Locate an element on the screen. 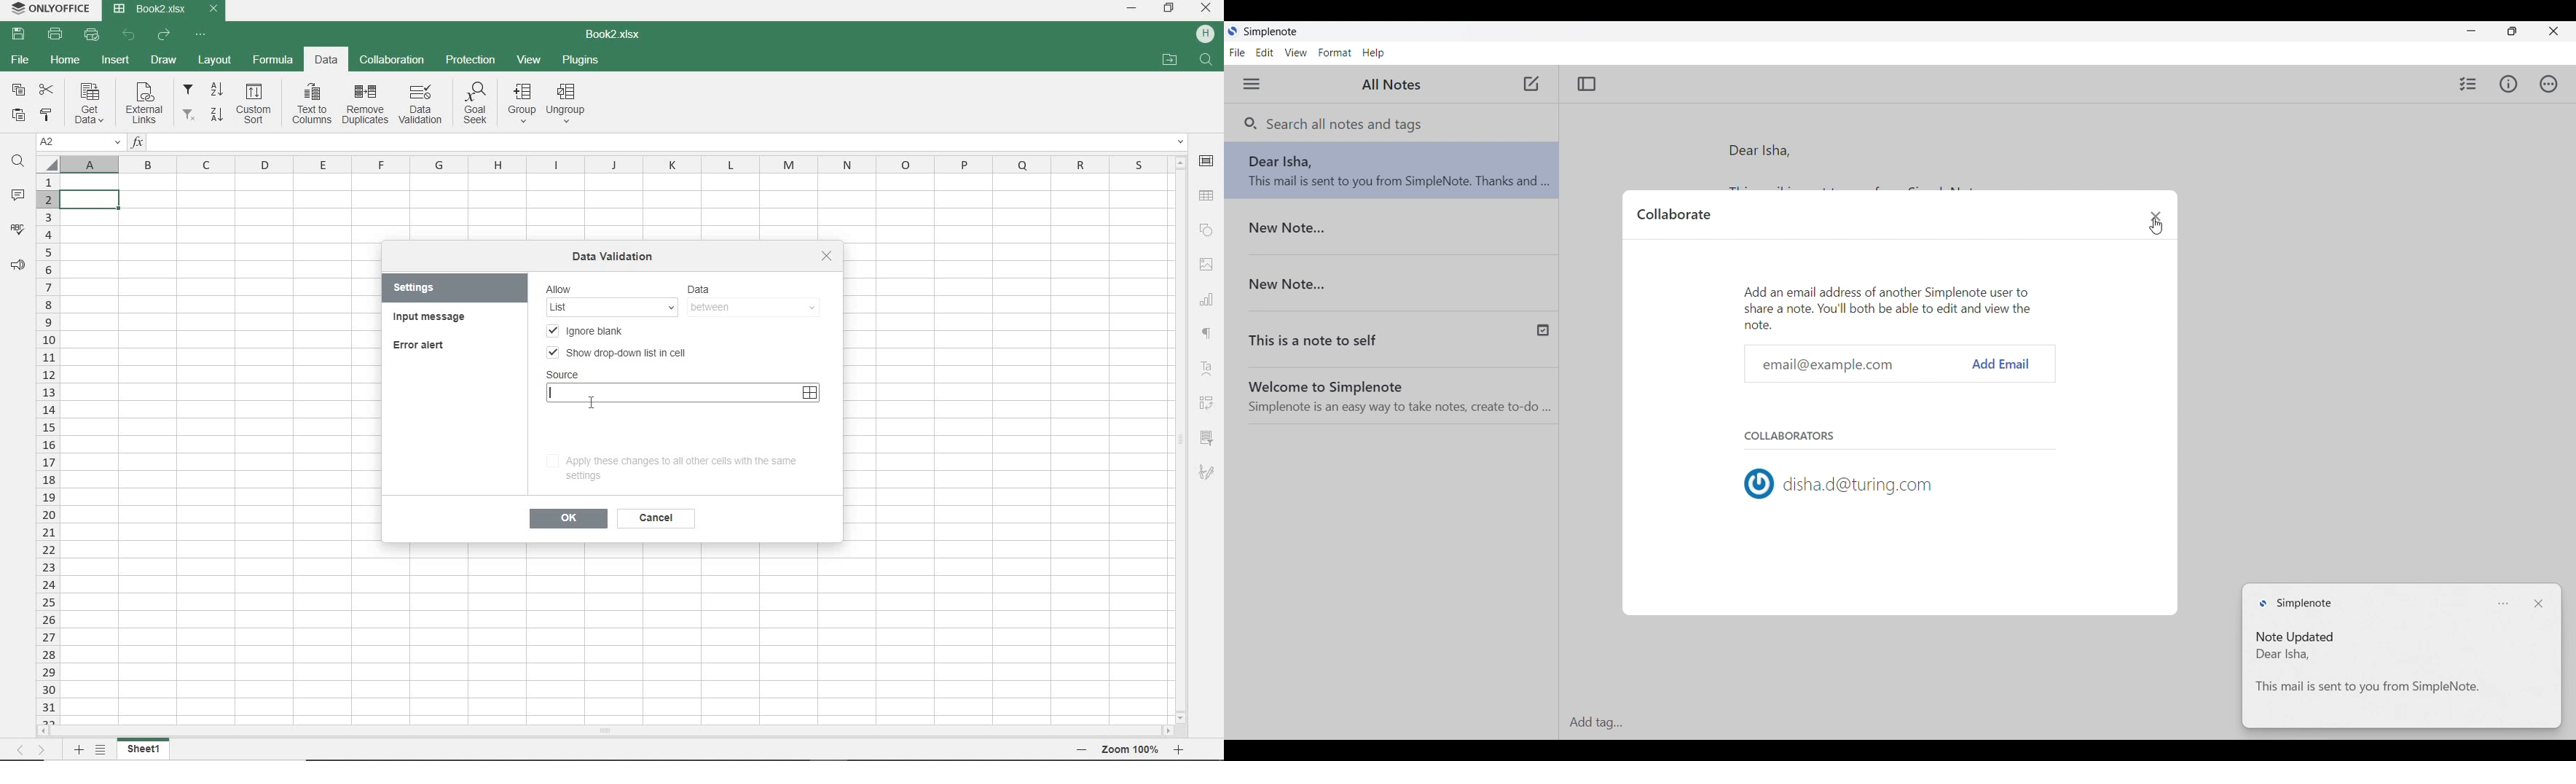  Section title is located at coordinates (1791, 435).